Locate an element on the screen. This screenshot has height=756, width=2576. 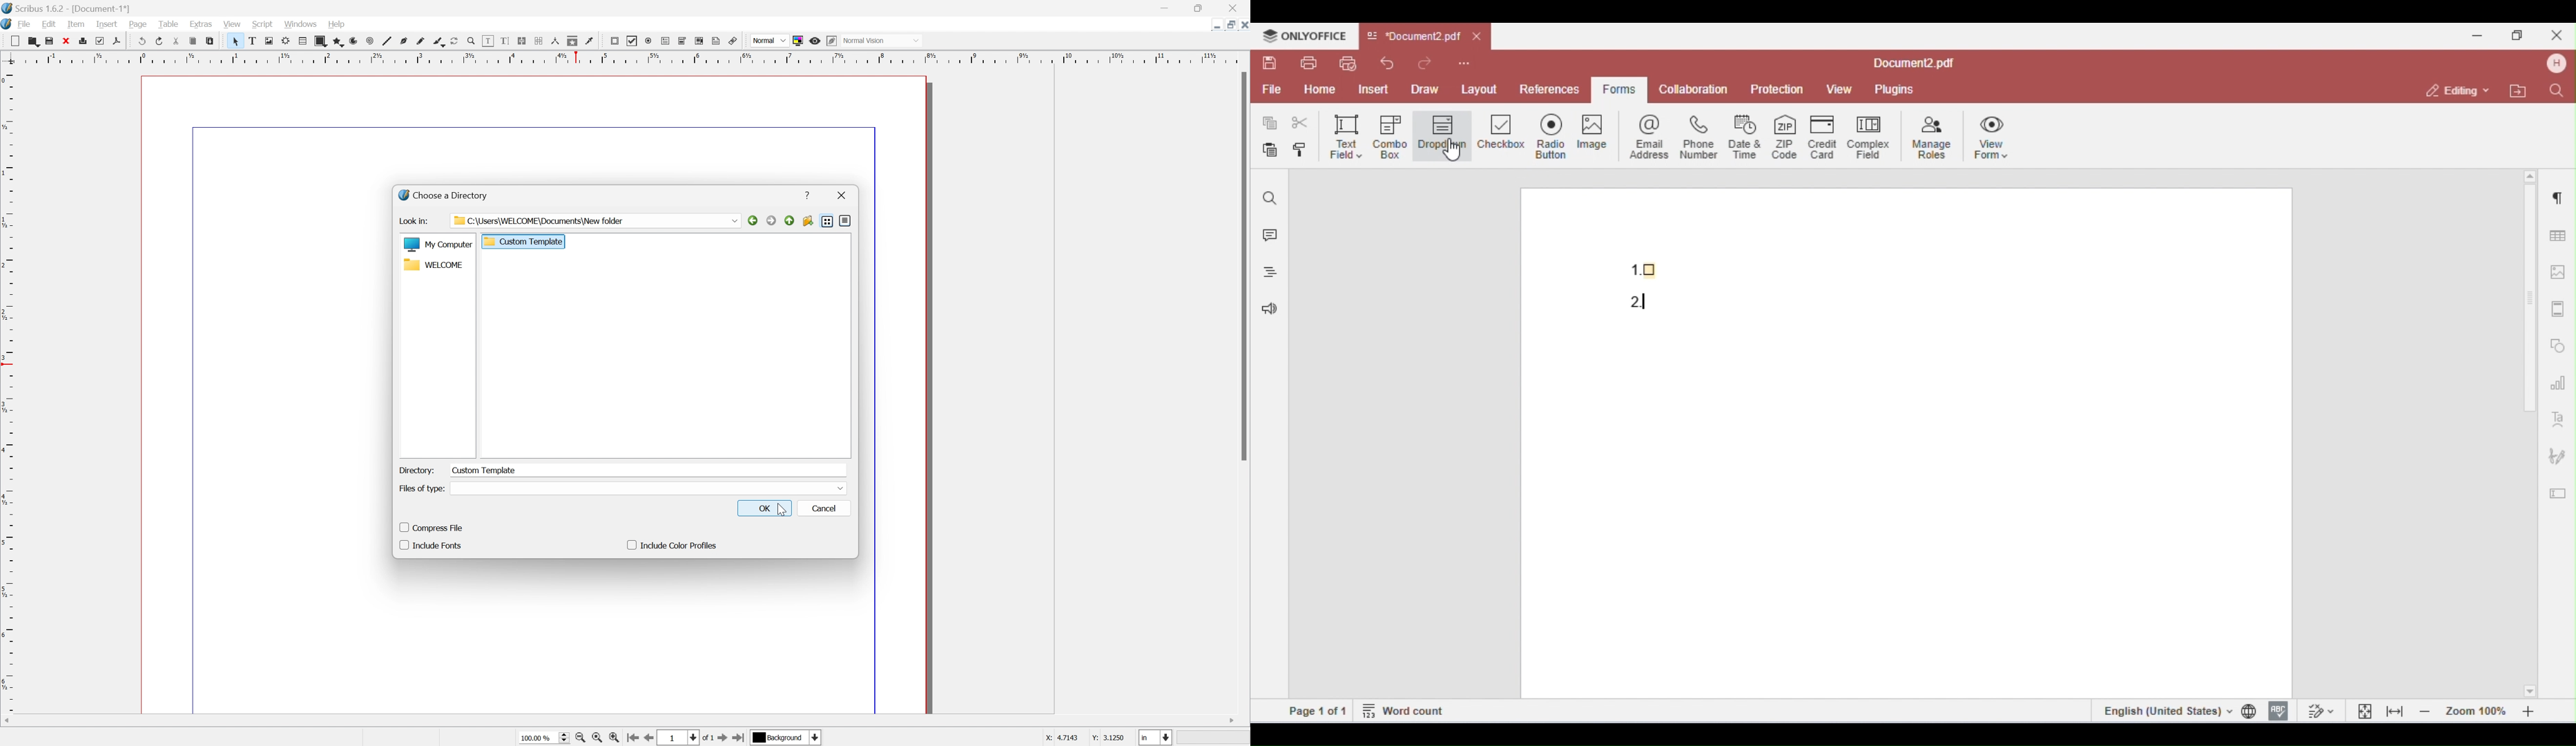
parent directory is located at coordinates (788, 220).